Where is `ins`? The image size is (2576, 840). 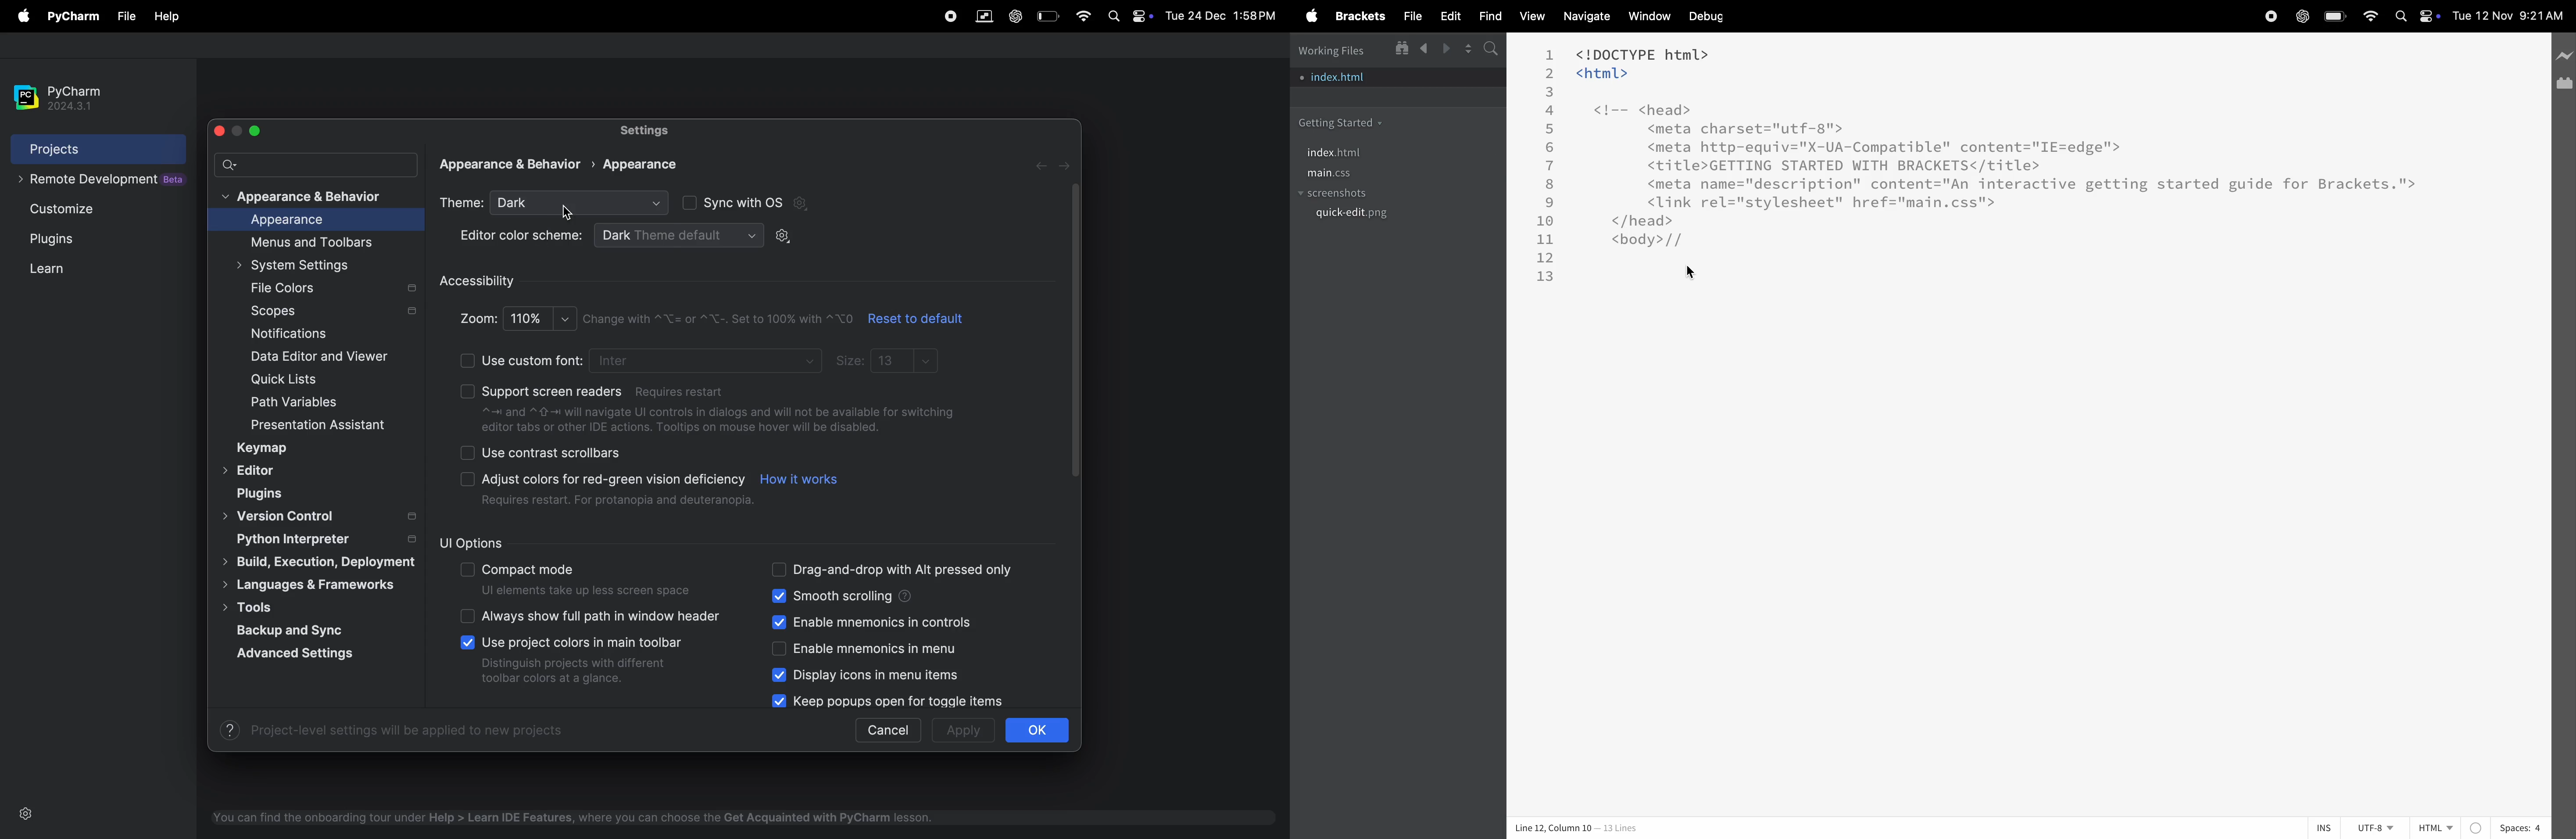 ins is located at coordinates (2316, 828).